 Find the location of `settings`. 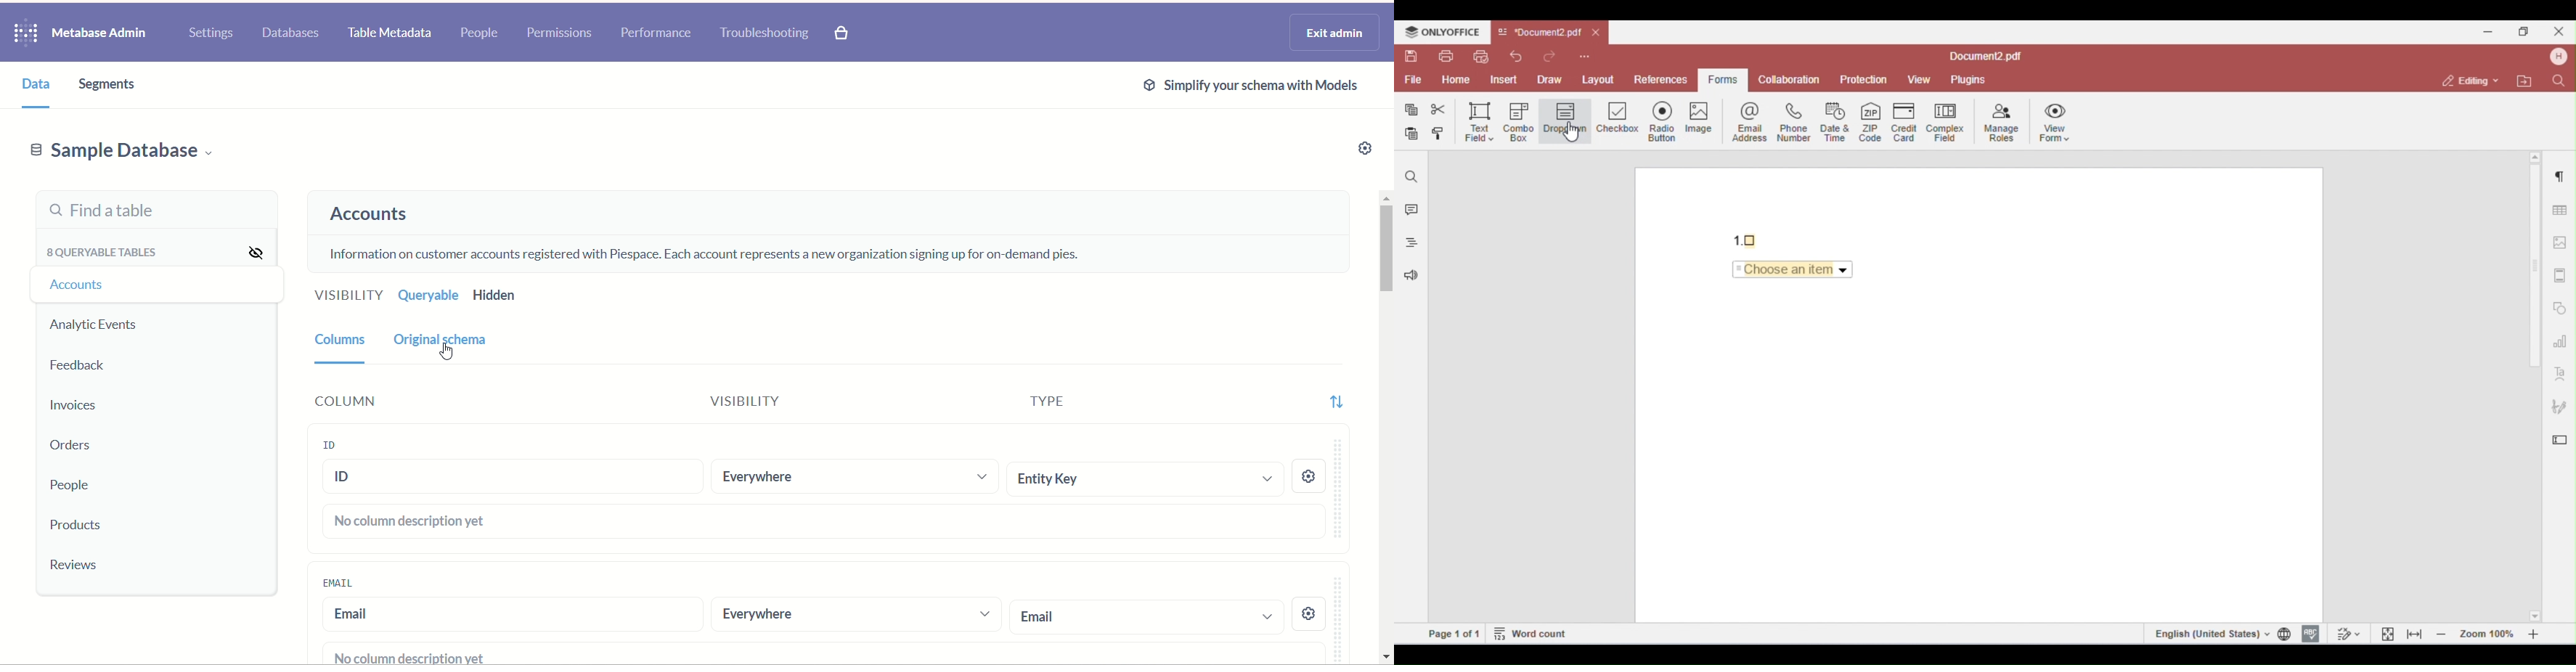

settings is located at coordinates (1309, 478).